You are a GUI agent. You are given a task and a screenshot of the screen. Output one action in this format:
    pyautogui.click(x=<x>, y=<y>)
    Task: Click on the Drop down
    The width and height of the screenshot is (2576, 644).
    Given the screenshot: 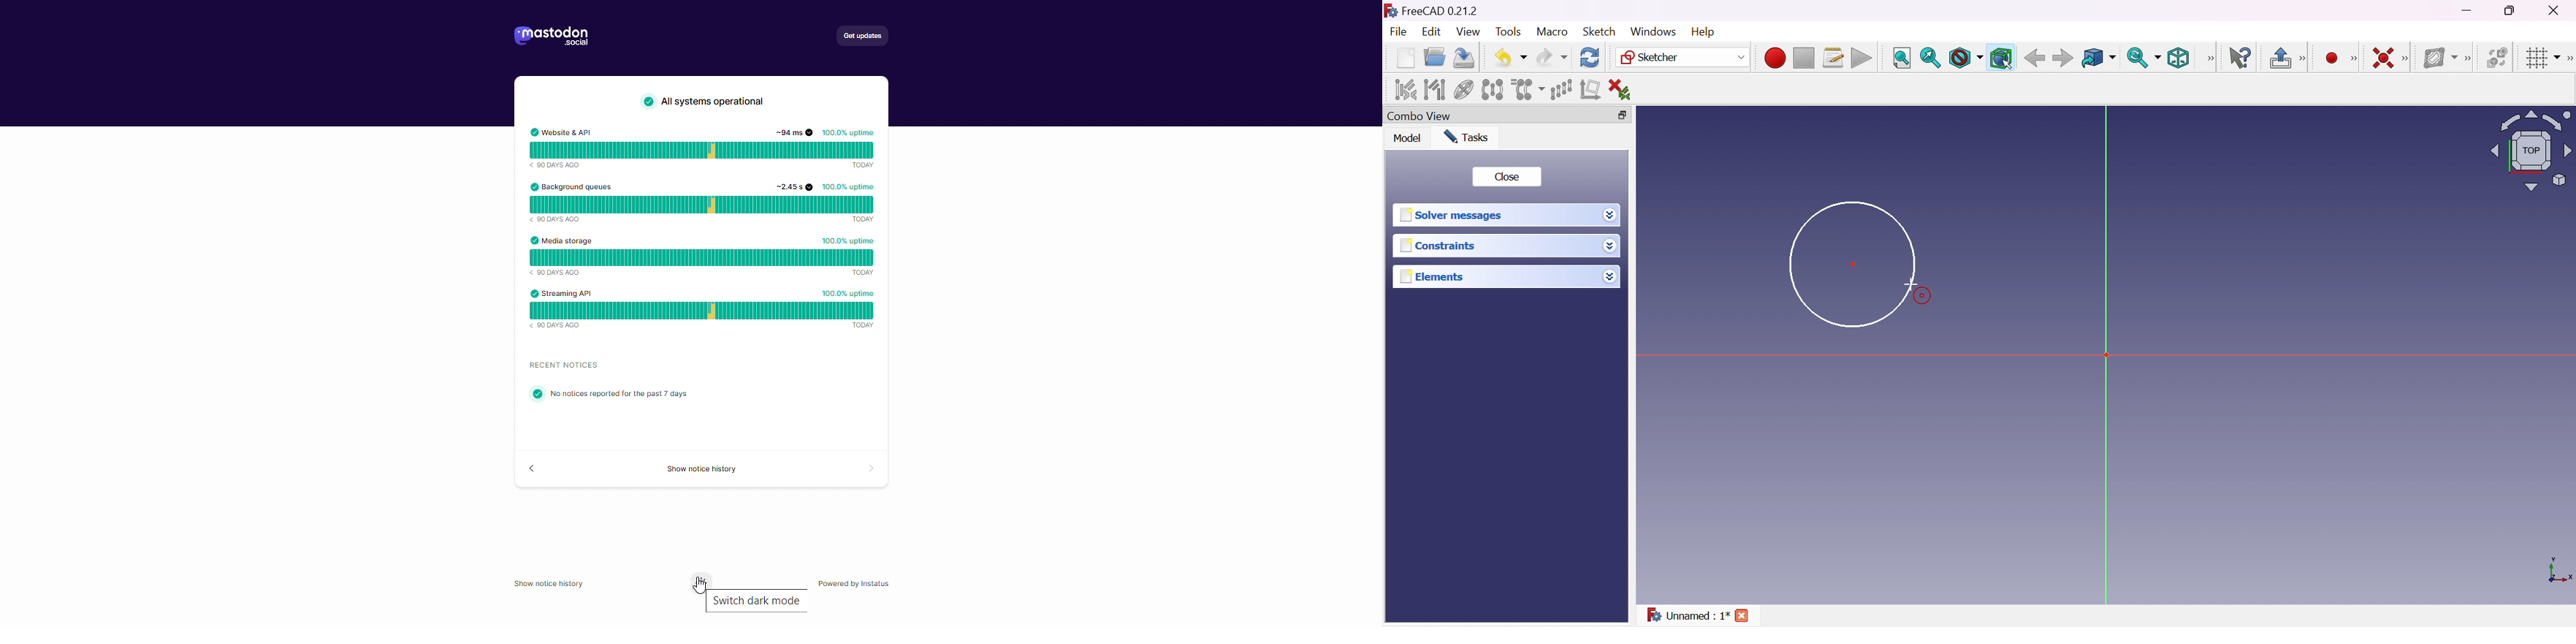 What is the action you would take?
    pyautogui.click(x=1610, y=276)
    